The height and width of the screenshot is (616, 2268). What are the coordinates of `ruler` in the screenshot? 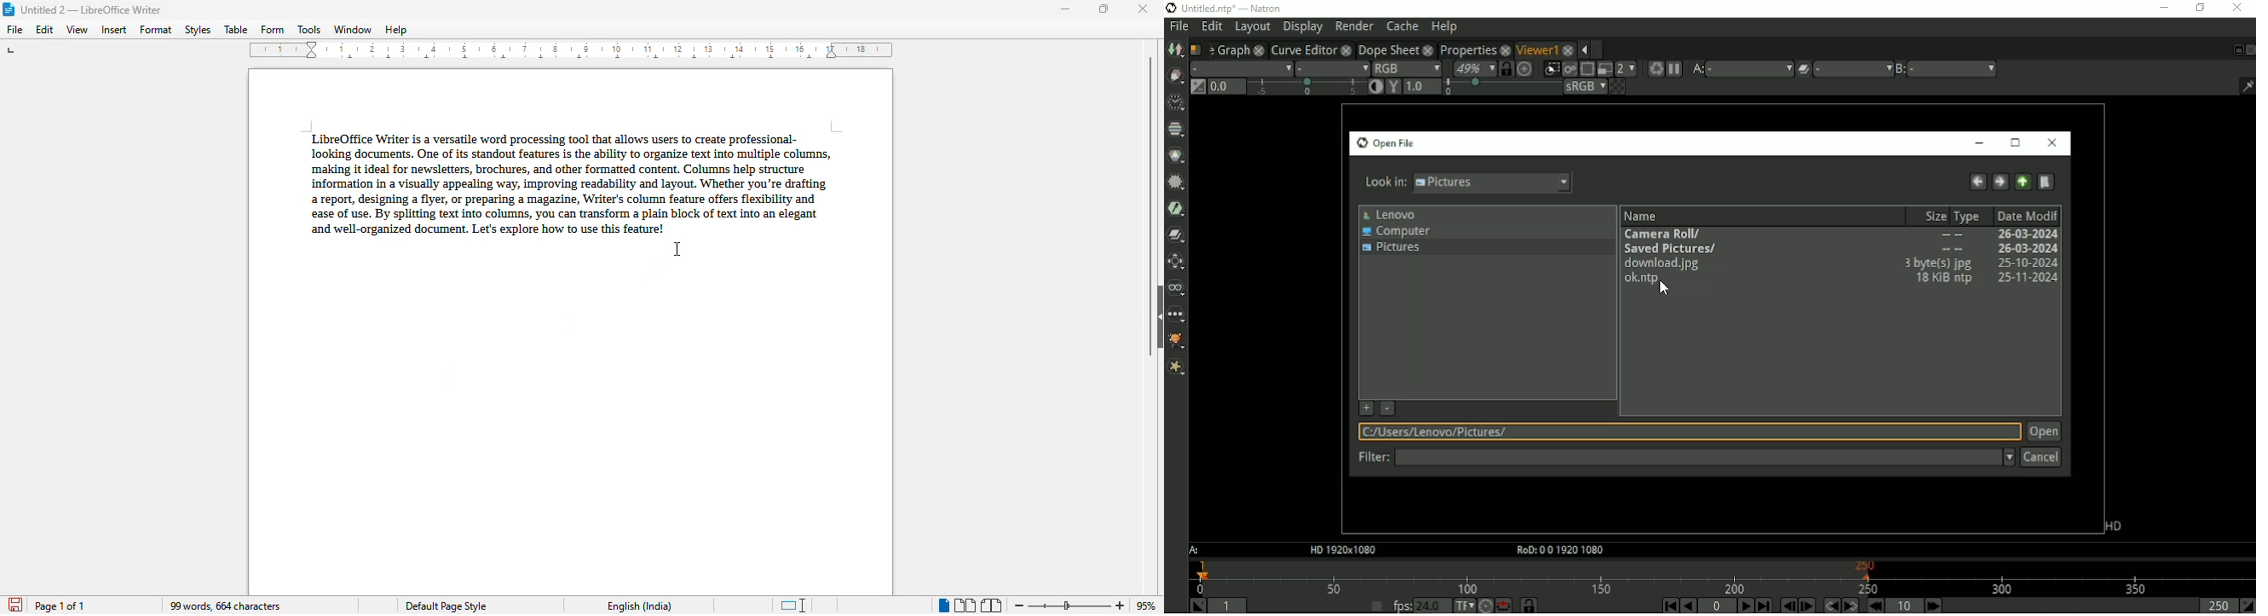 It's located at (574, 50).